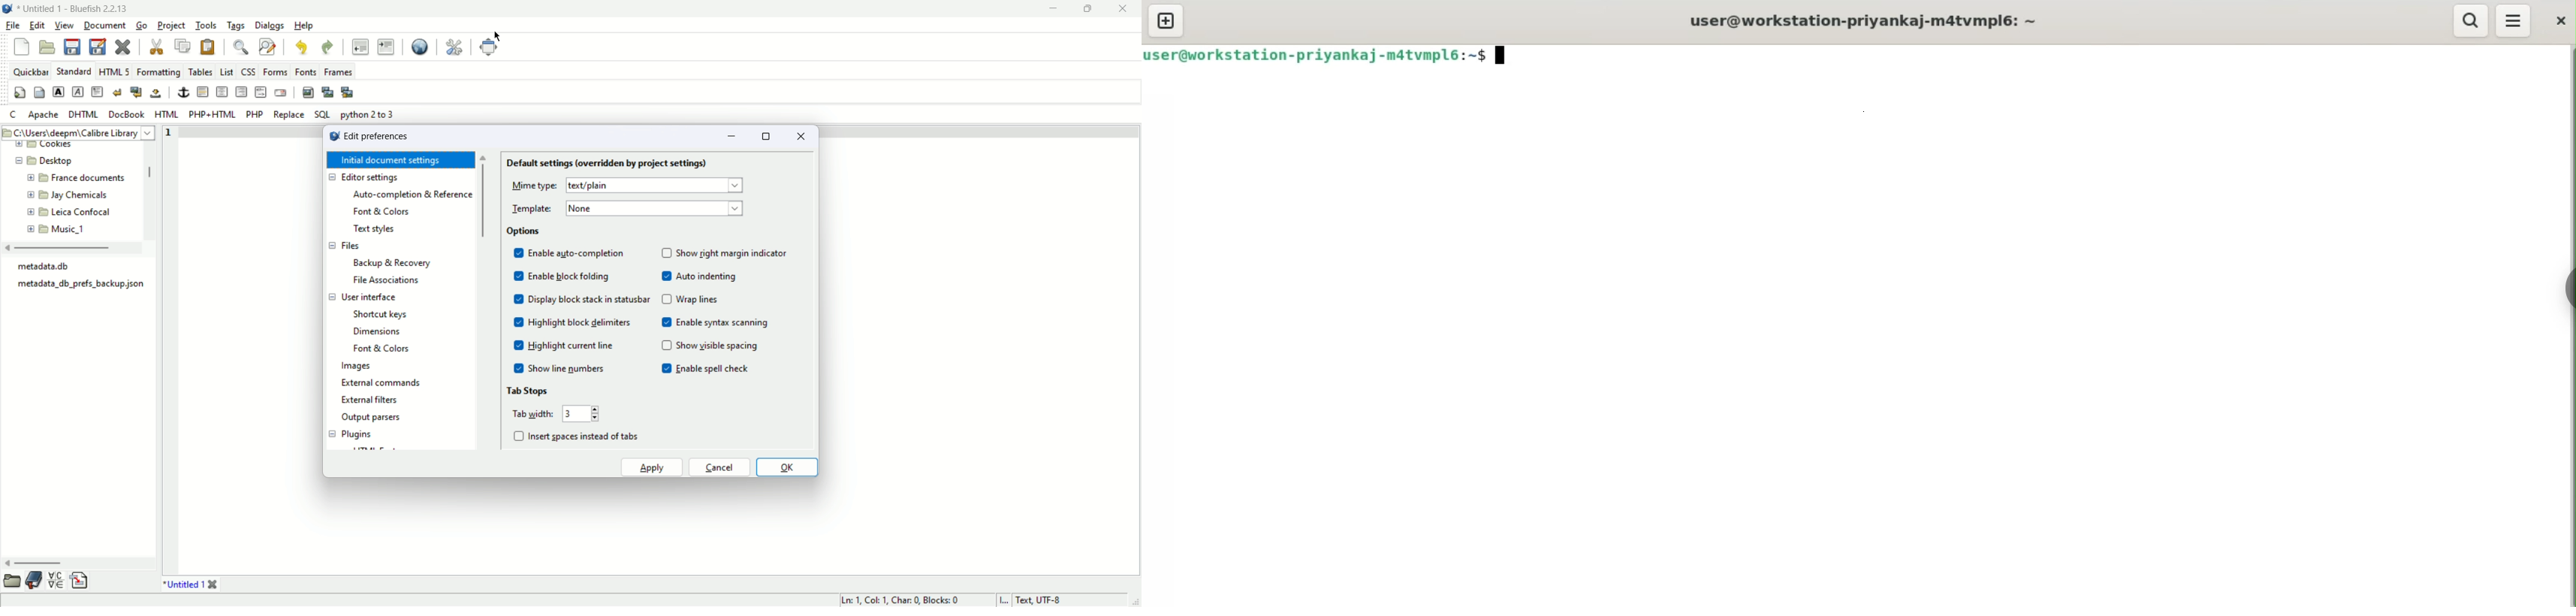 Image resolution: width=2576 pixels, height=616 pixels. I want to click on file associations, so click(385, 280).